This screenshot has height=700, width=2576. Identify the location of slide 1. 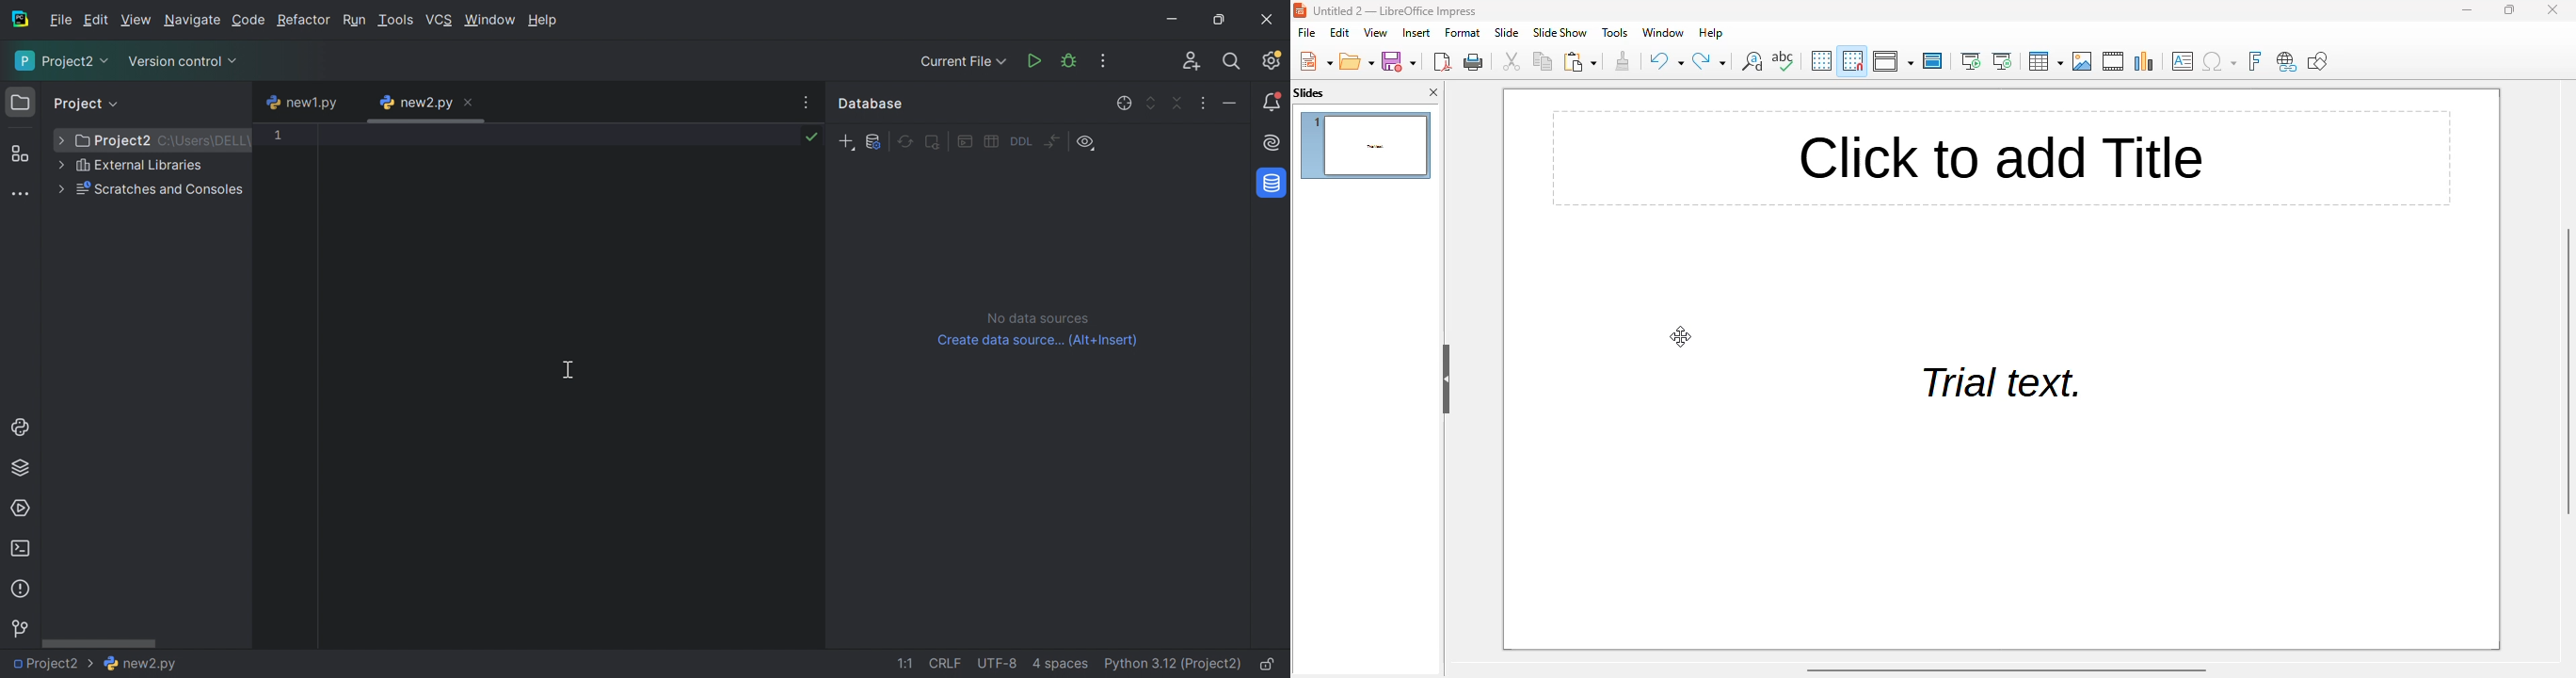
(1365, 146).